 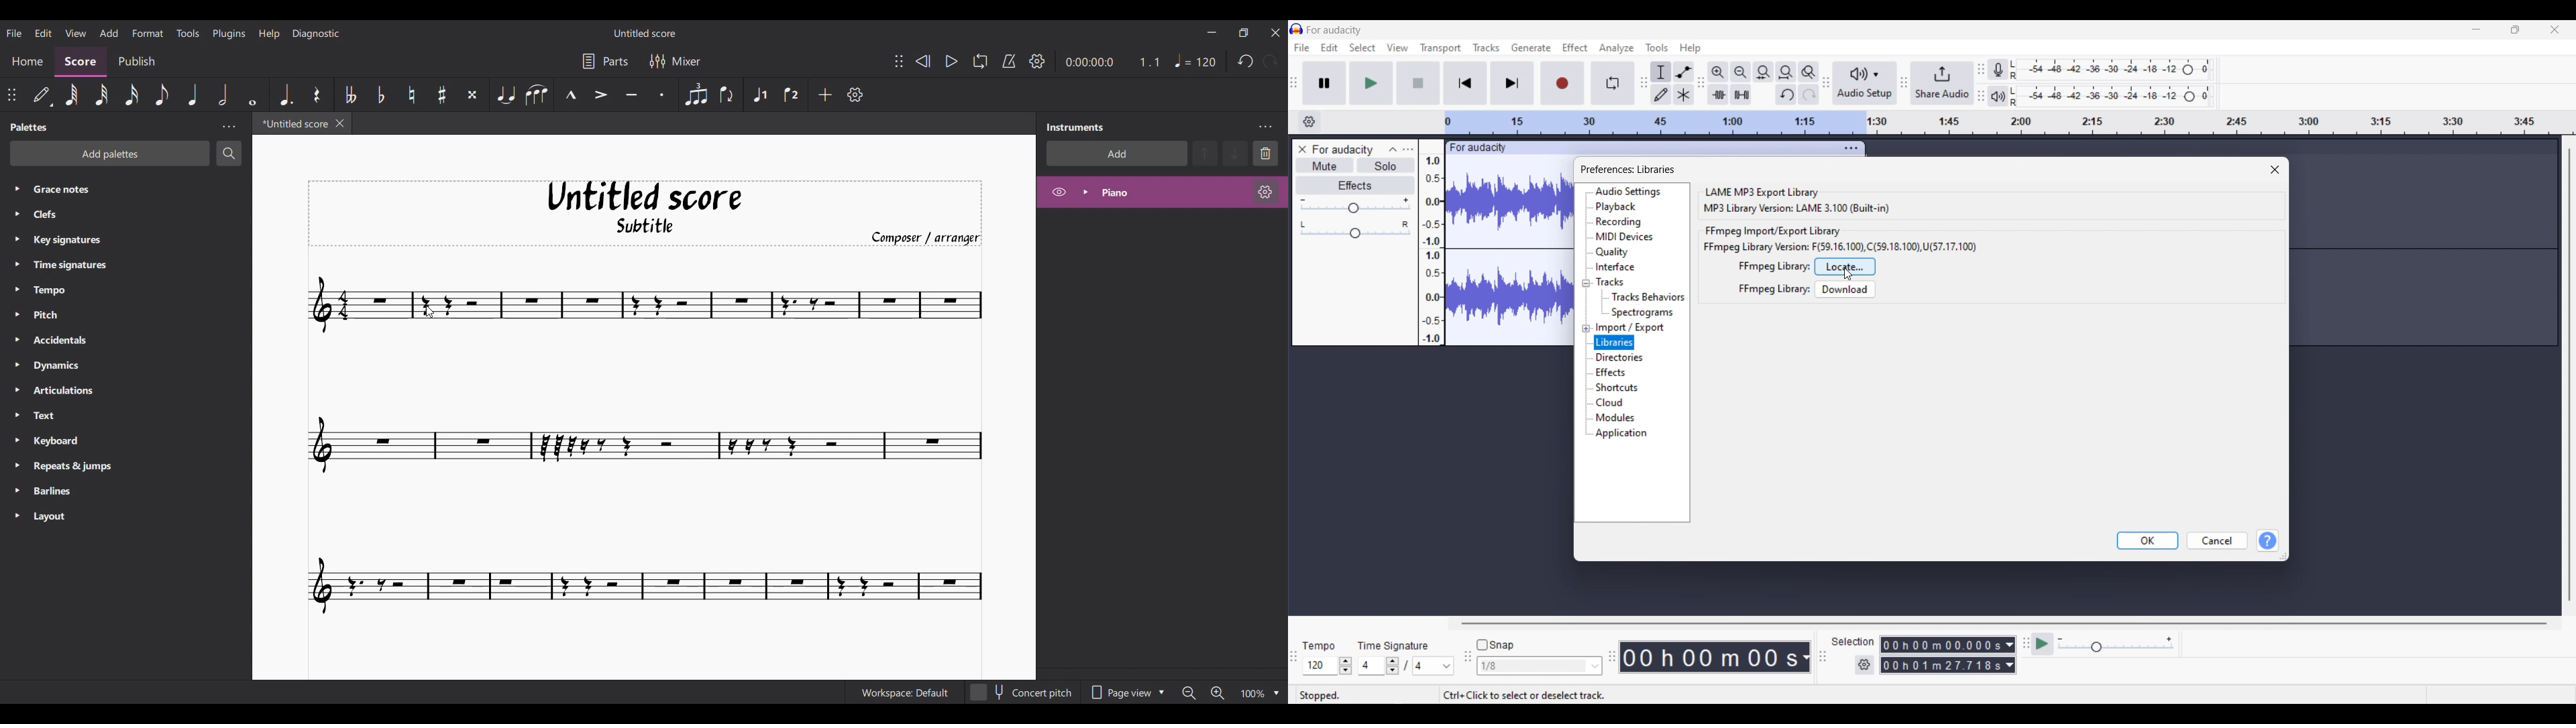 I want to click on Share audio, so click(x=1943, y=83).